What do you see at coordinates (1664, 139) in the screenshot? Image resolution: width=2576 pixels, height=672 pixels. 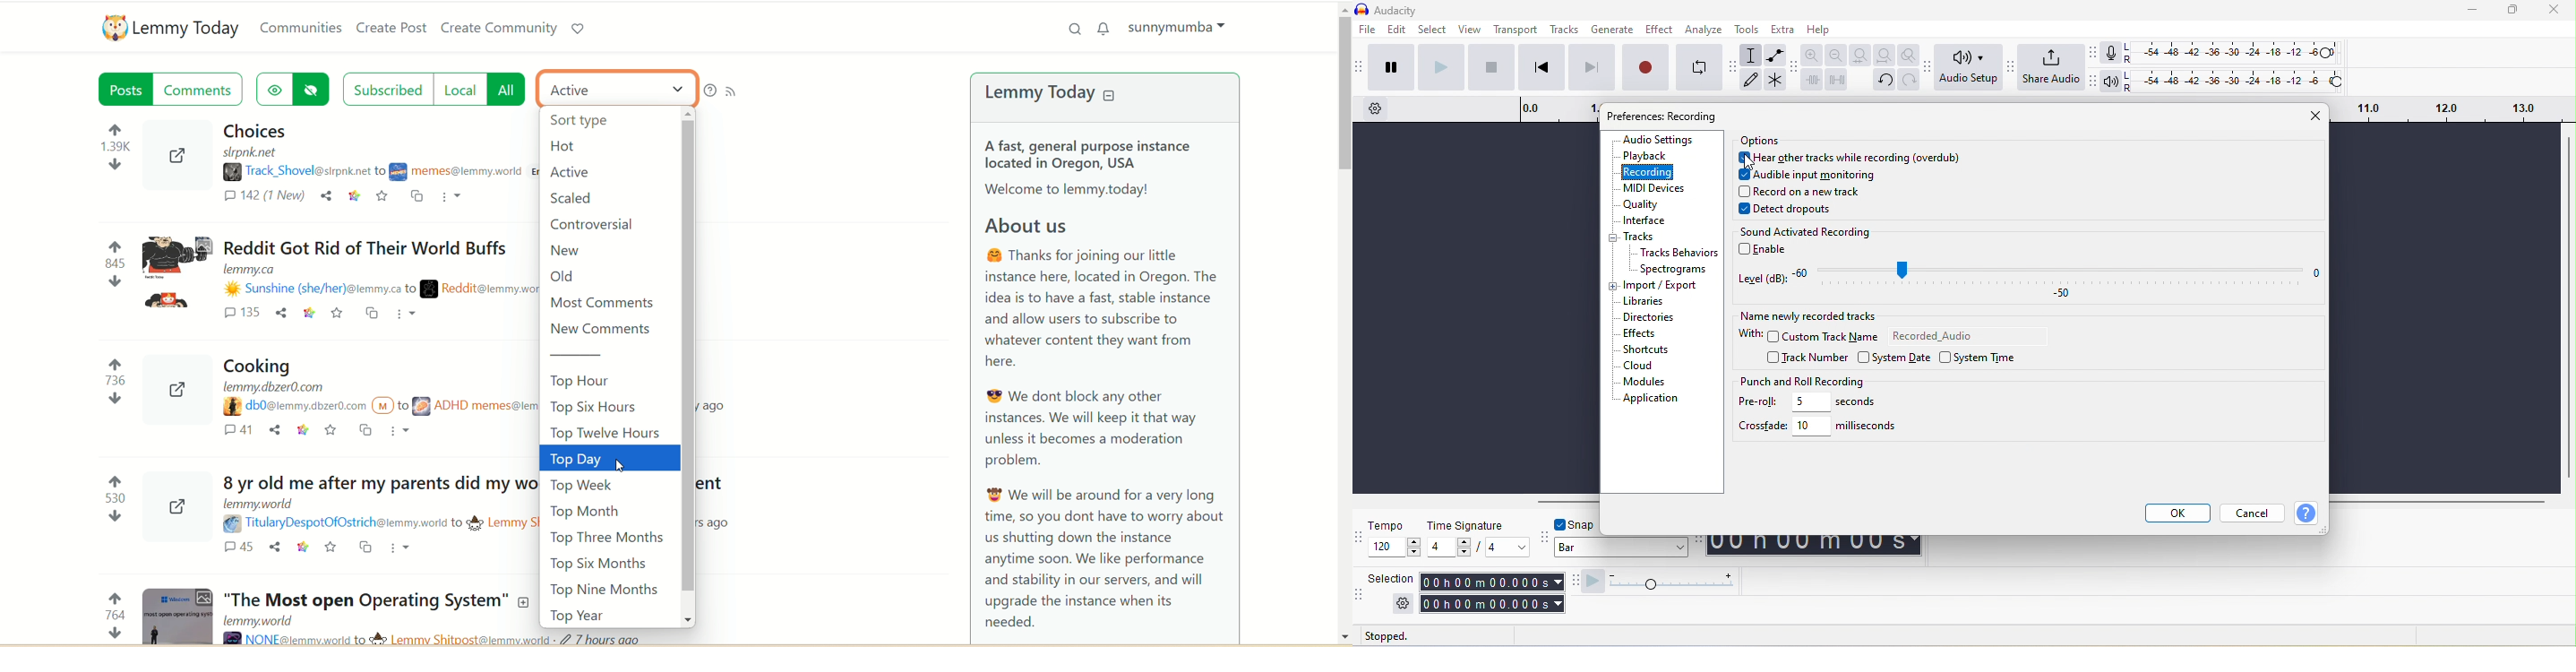 I see `audio settings` at bounding box center [1664, 139].